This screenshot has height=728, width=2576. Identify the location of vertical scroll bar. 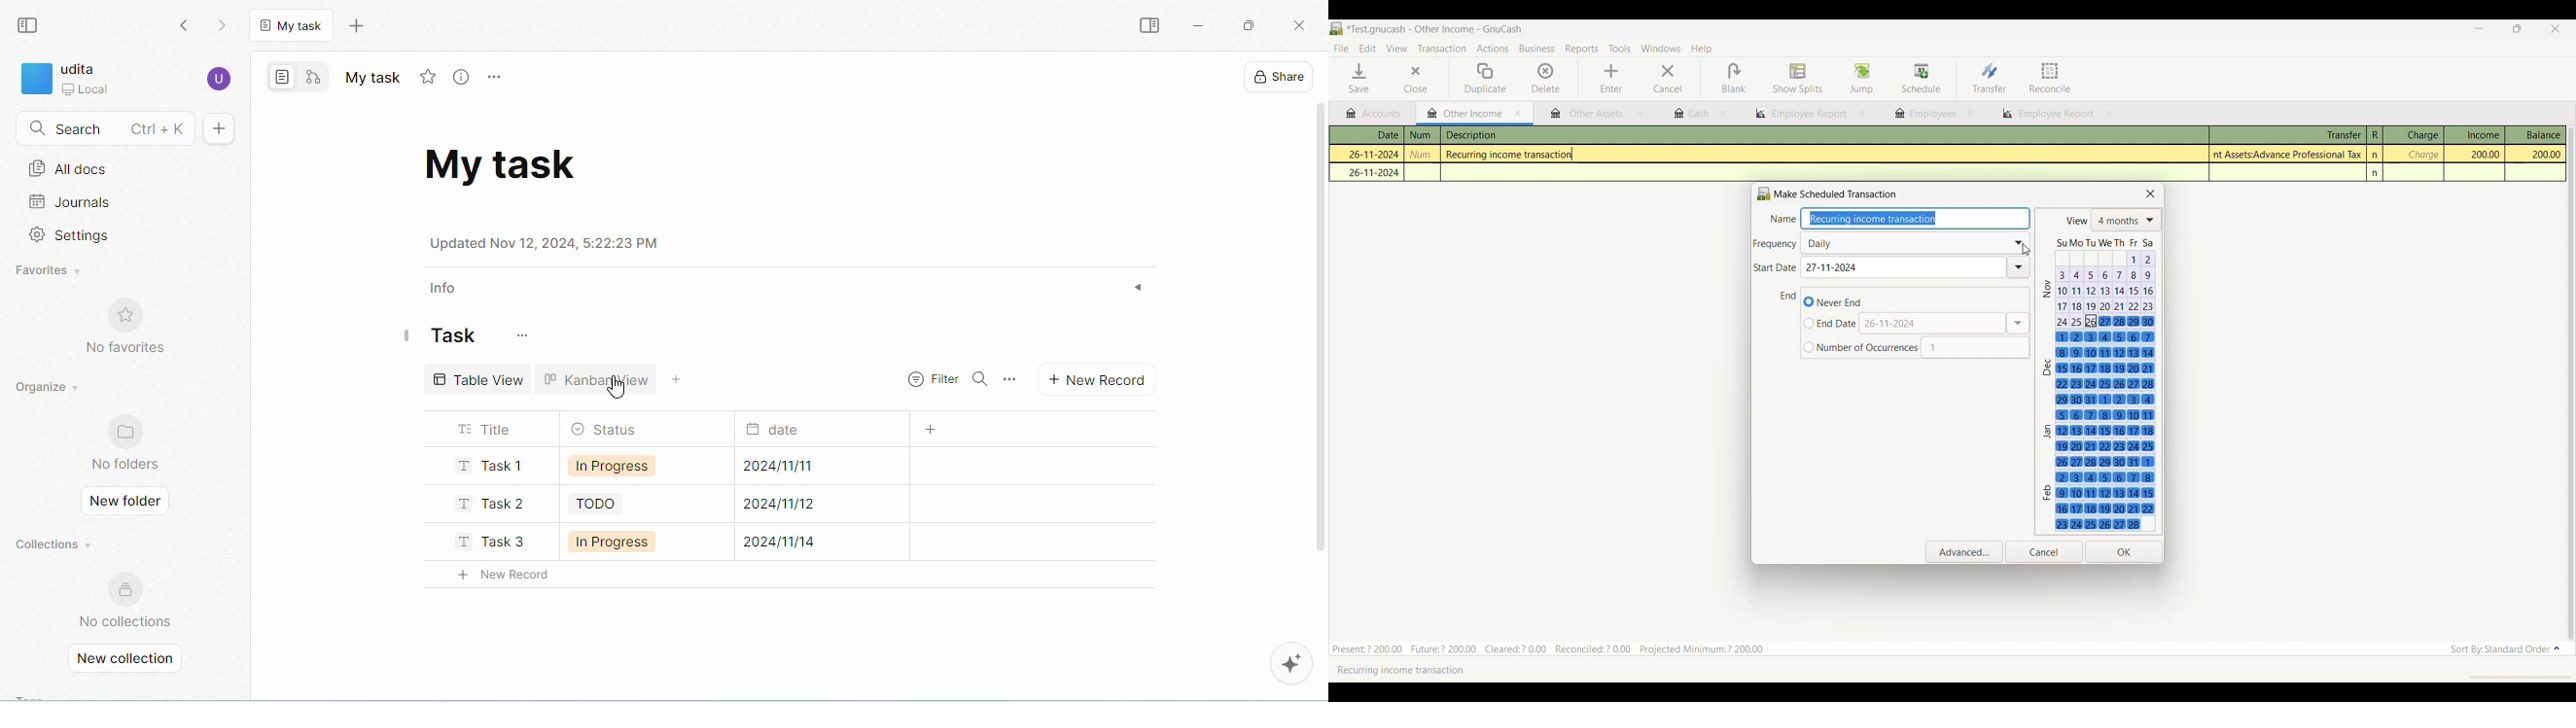
(1320, 345).